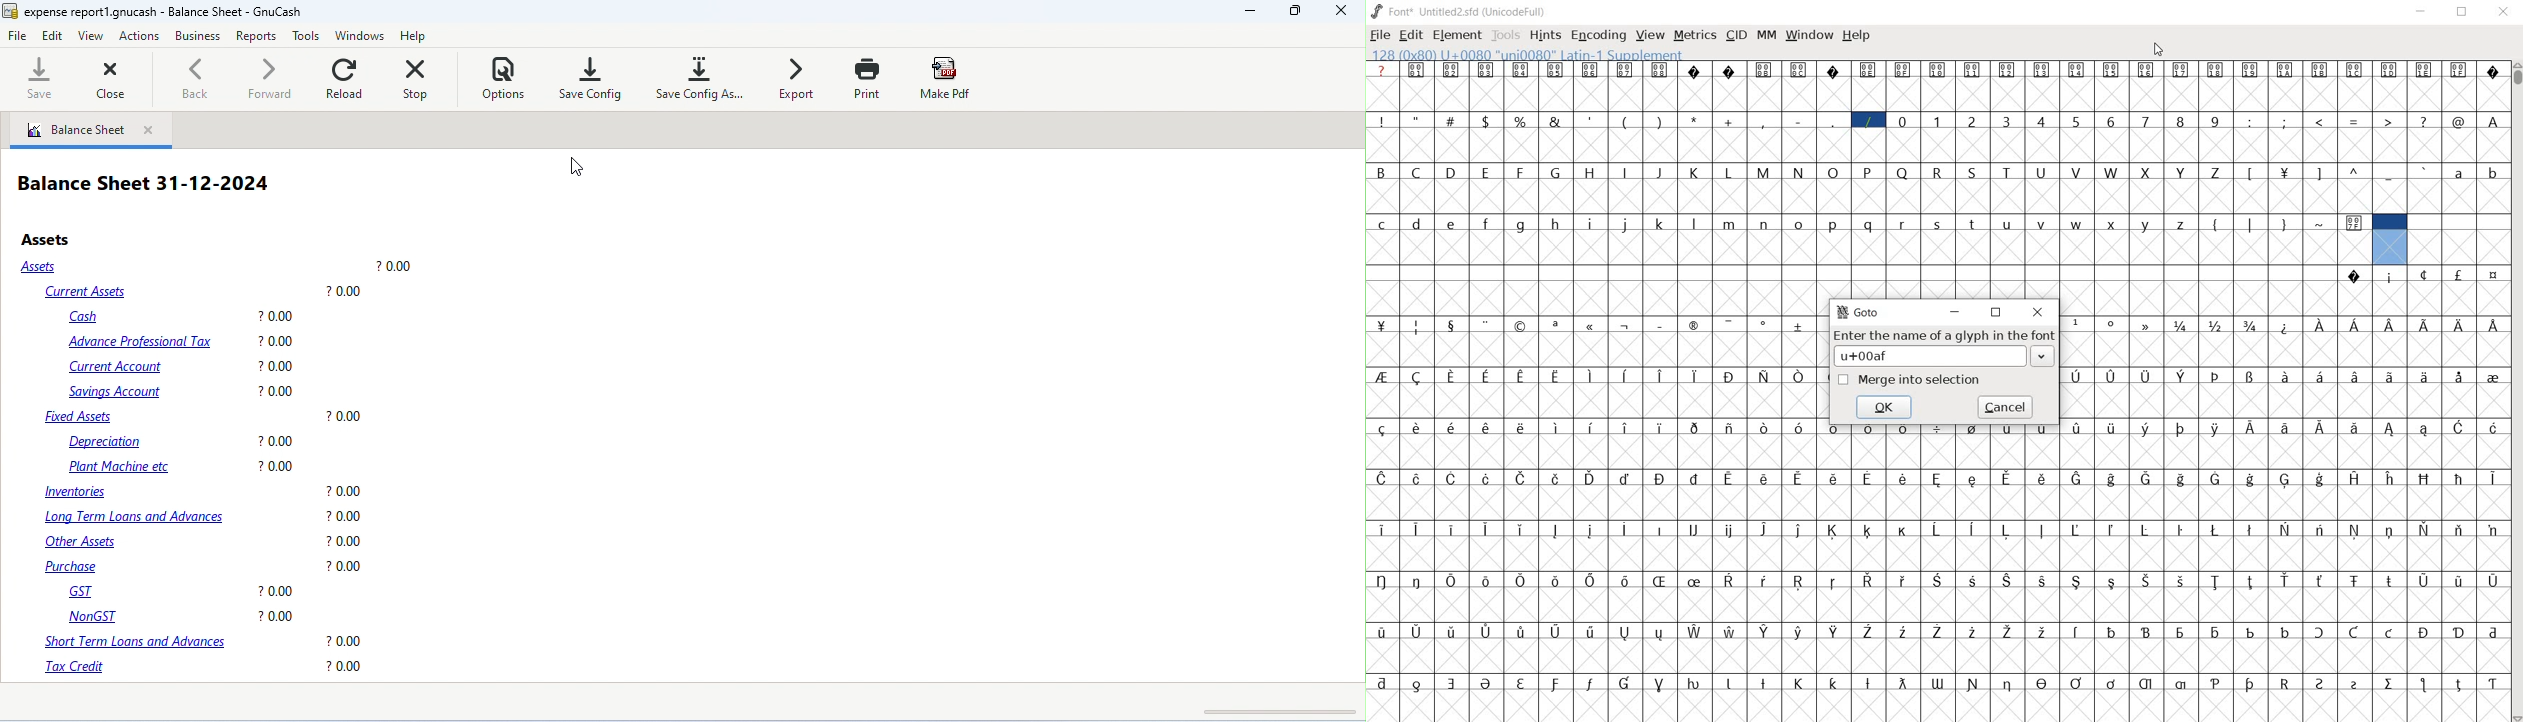 This screenshot has height=728, width=2548. What do you see at coordinates (1662, 580) in the screenshot?
I see `Symbol` at bounding box center [1662, 580].